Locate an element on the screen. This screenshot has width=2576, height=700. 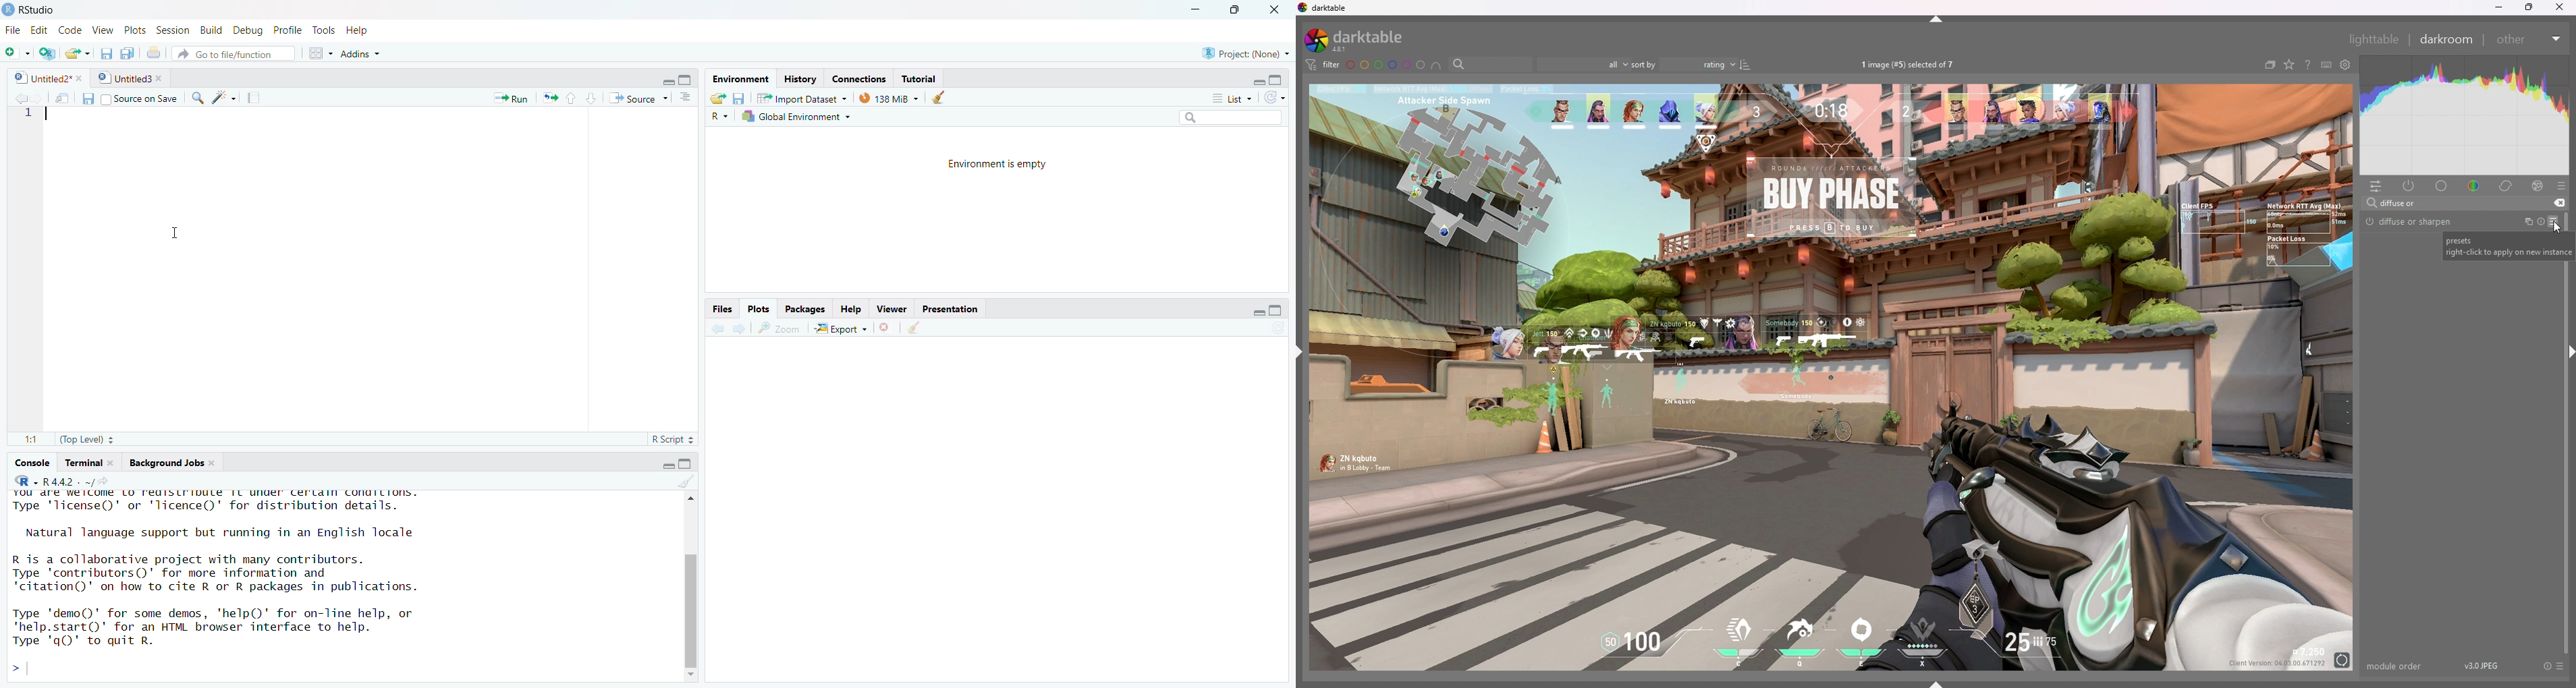
Source on Save is located at coordinates (141, 98).